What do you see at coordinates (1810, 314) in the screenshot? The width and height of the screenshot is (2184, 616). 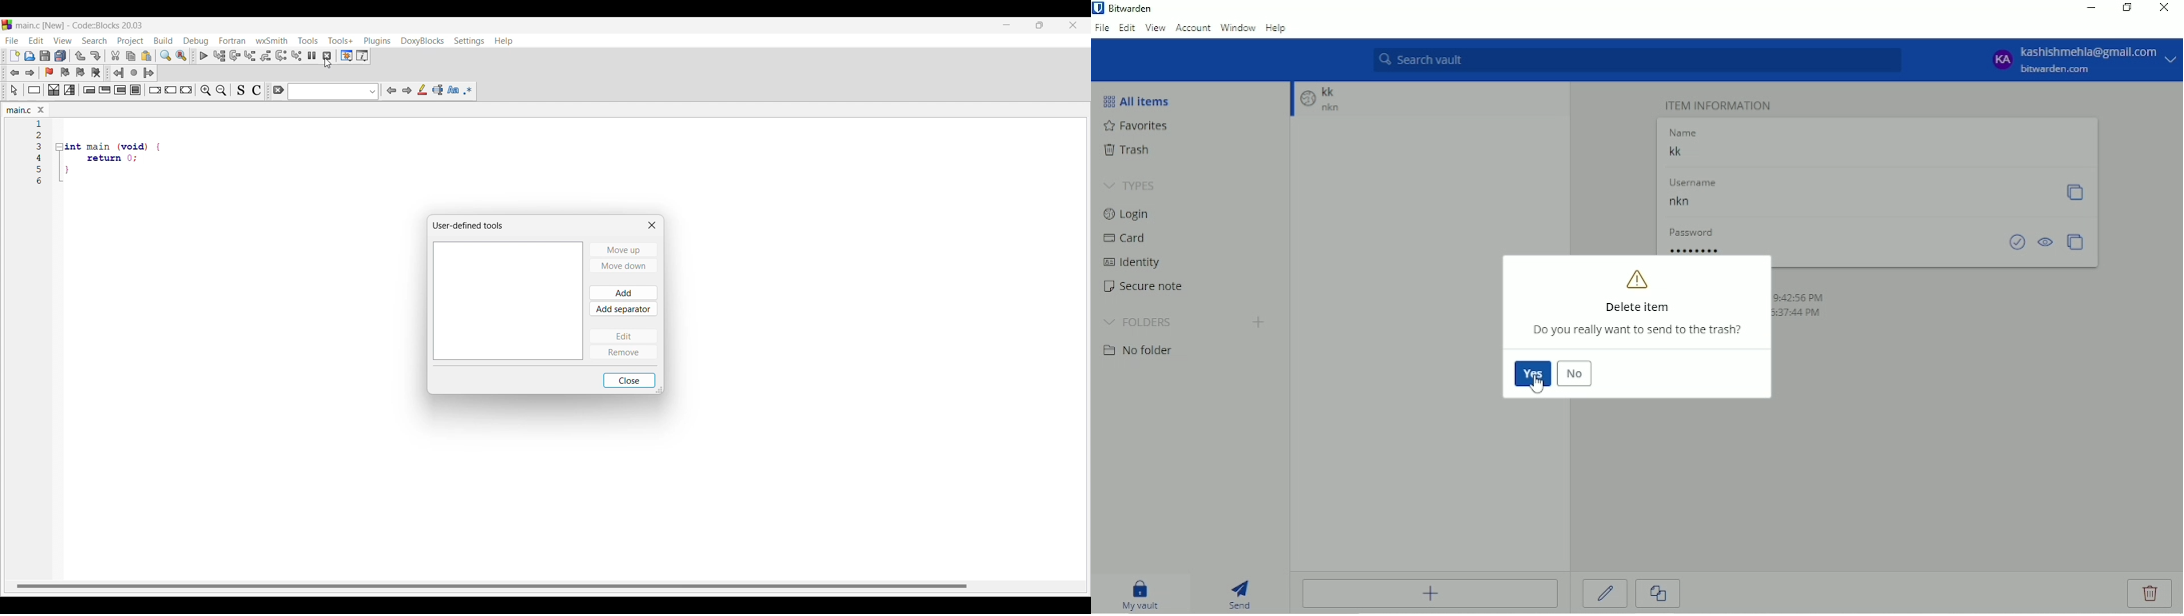 I see `37:44 PM` at bounding box center [1810, 314].